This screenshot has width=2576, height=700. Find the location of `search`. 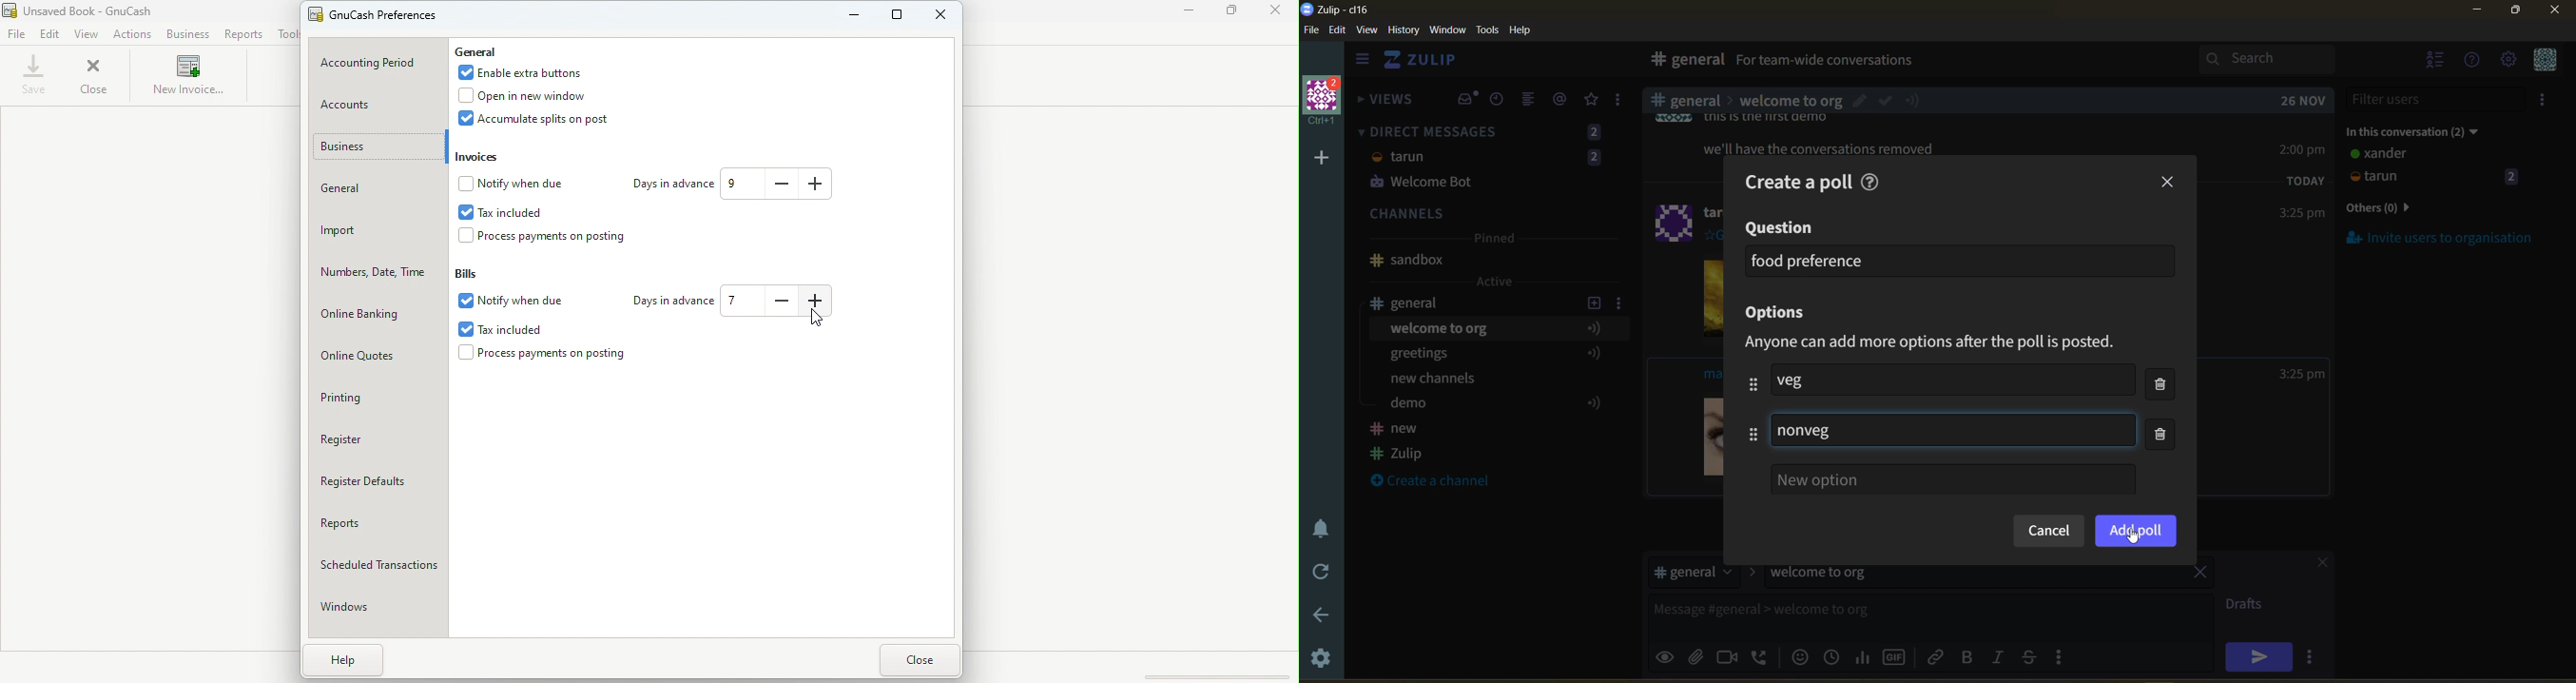

search is located at coordinates (2279, 59).